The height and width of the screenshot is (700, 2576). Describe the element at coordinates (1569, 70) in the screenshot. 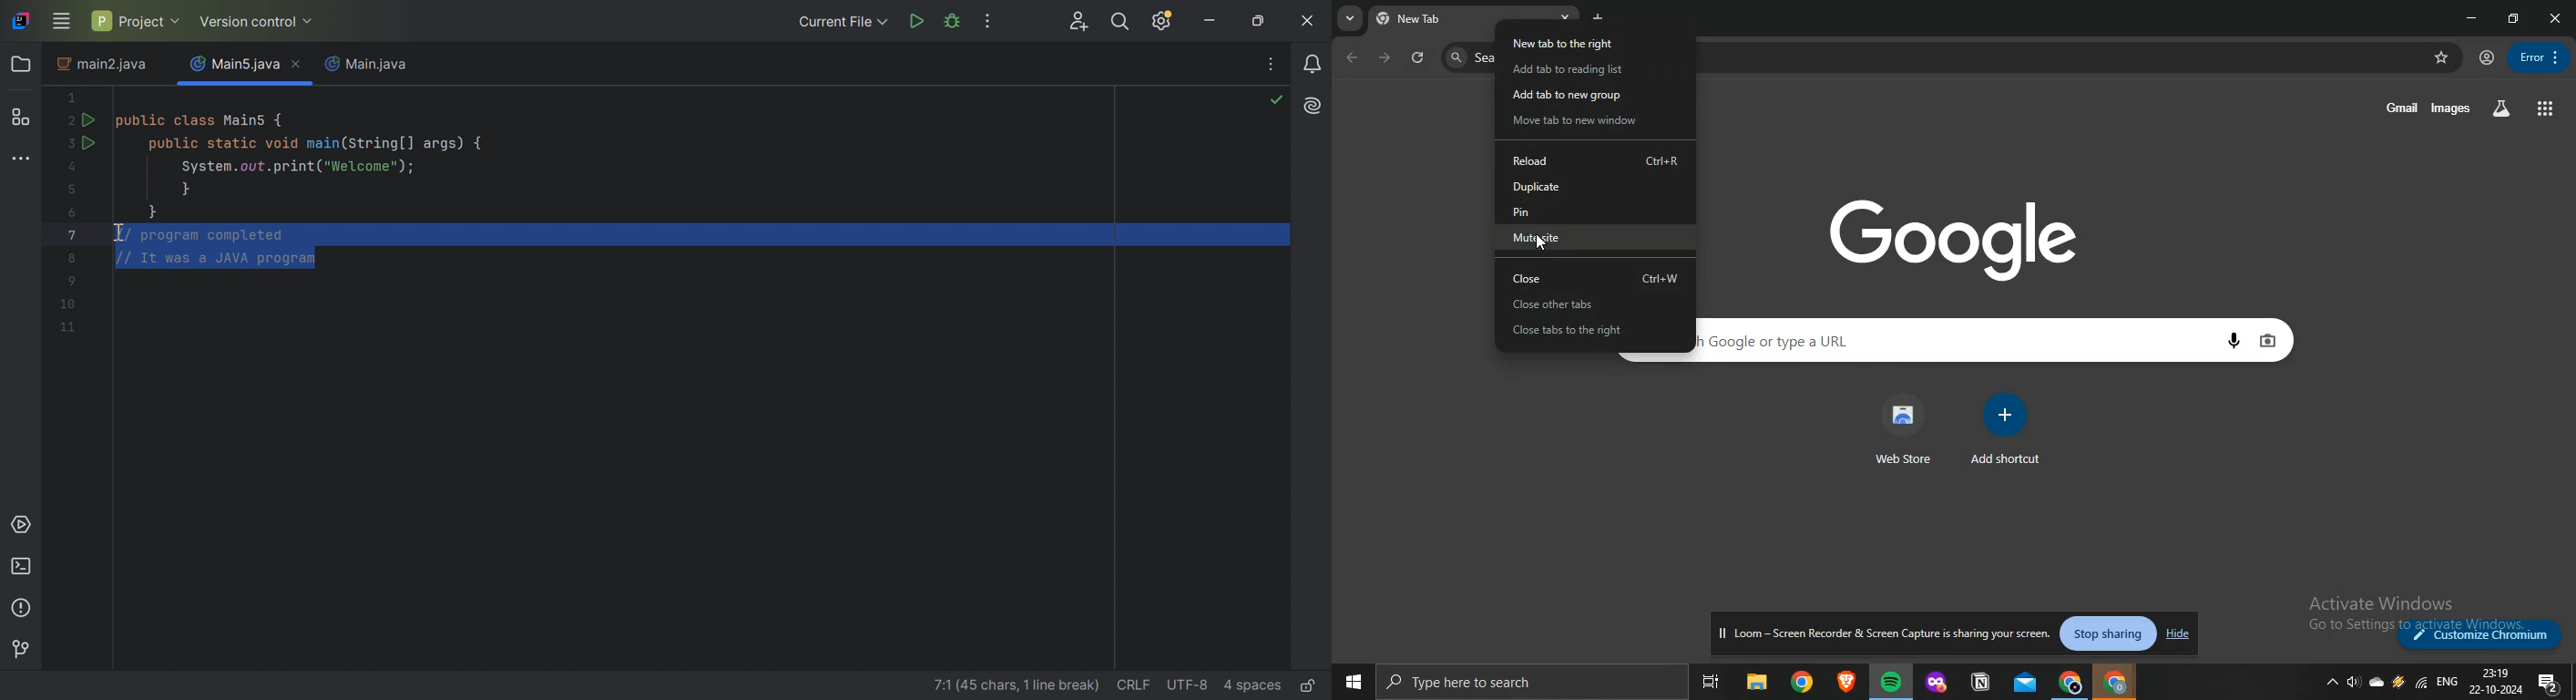

I see `add tab to reading list` at that location.